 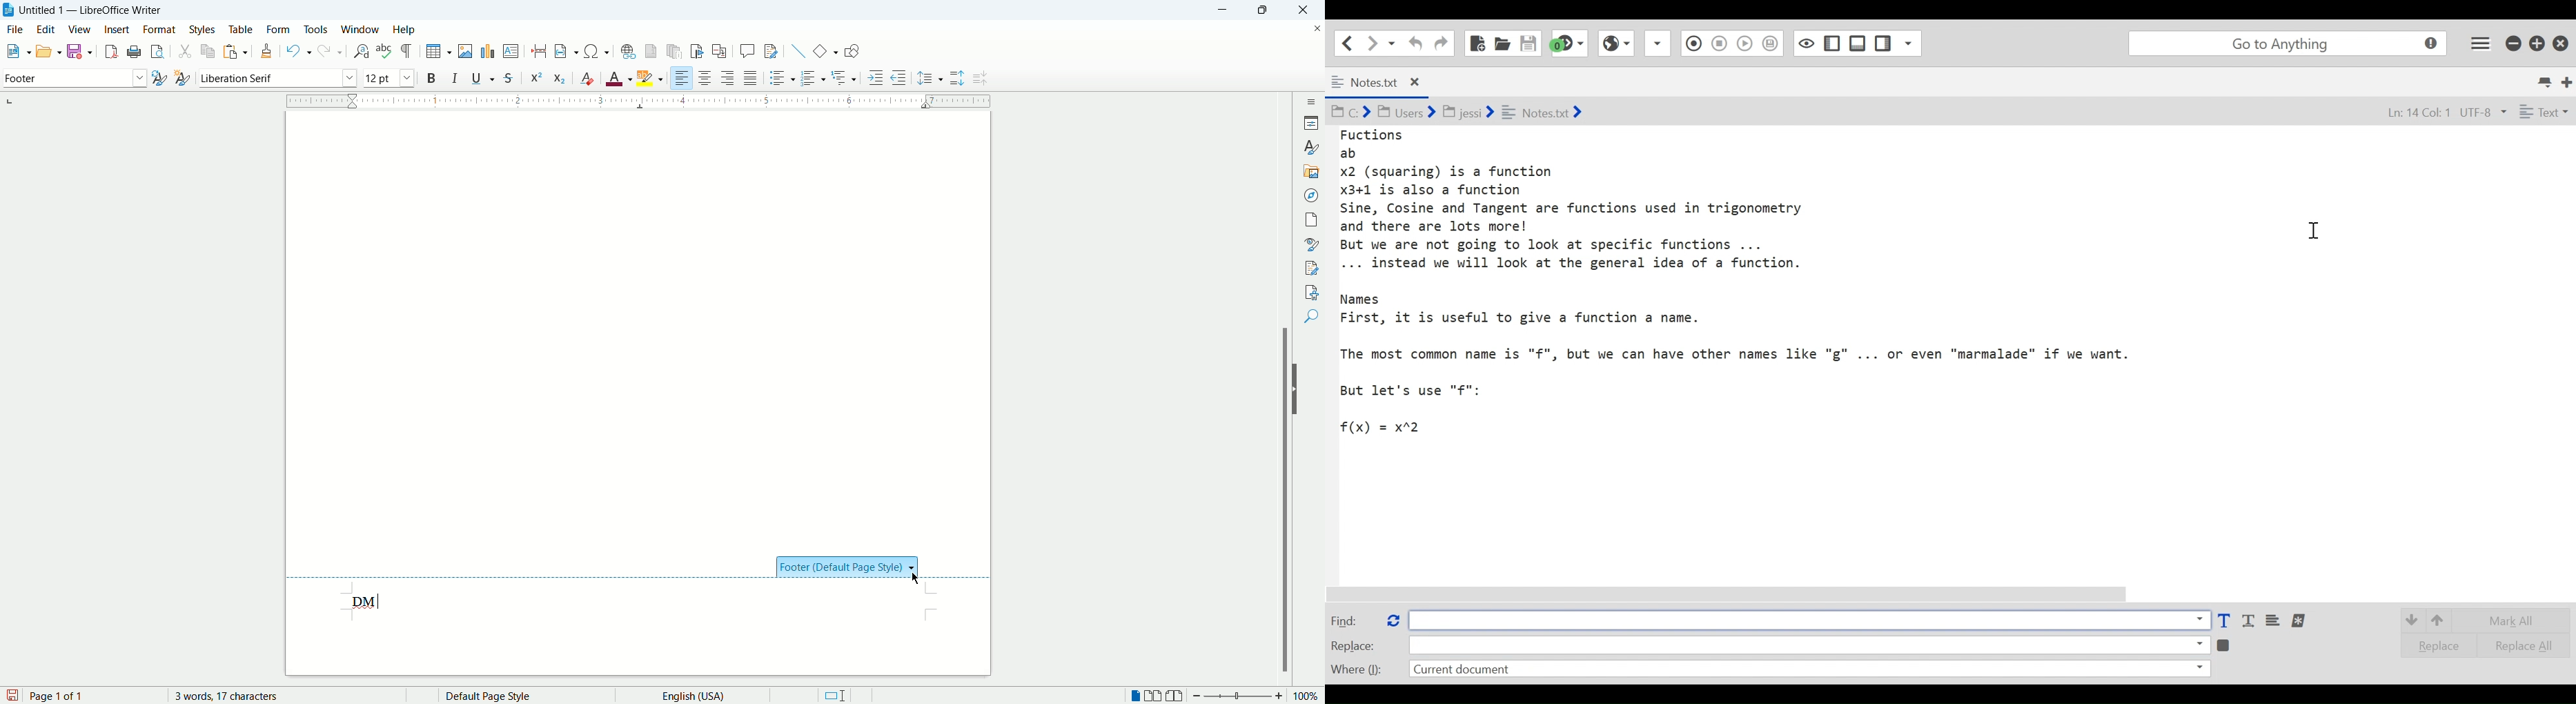 What do you see at coordinates (431, 77) in the screenshot?
I see `bold` at bounding box center [431, 77].